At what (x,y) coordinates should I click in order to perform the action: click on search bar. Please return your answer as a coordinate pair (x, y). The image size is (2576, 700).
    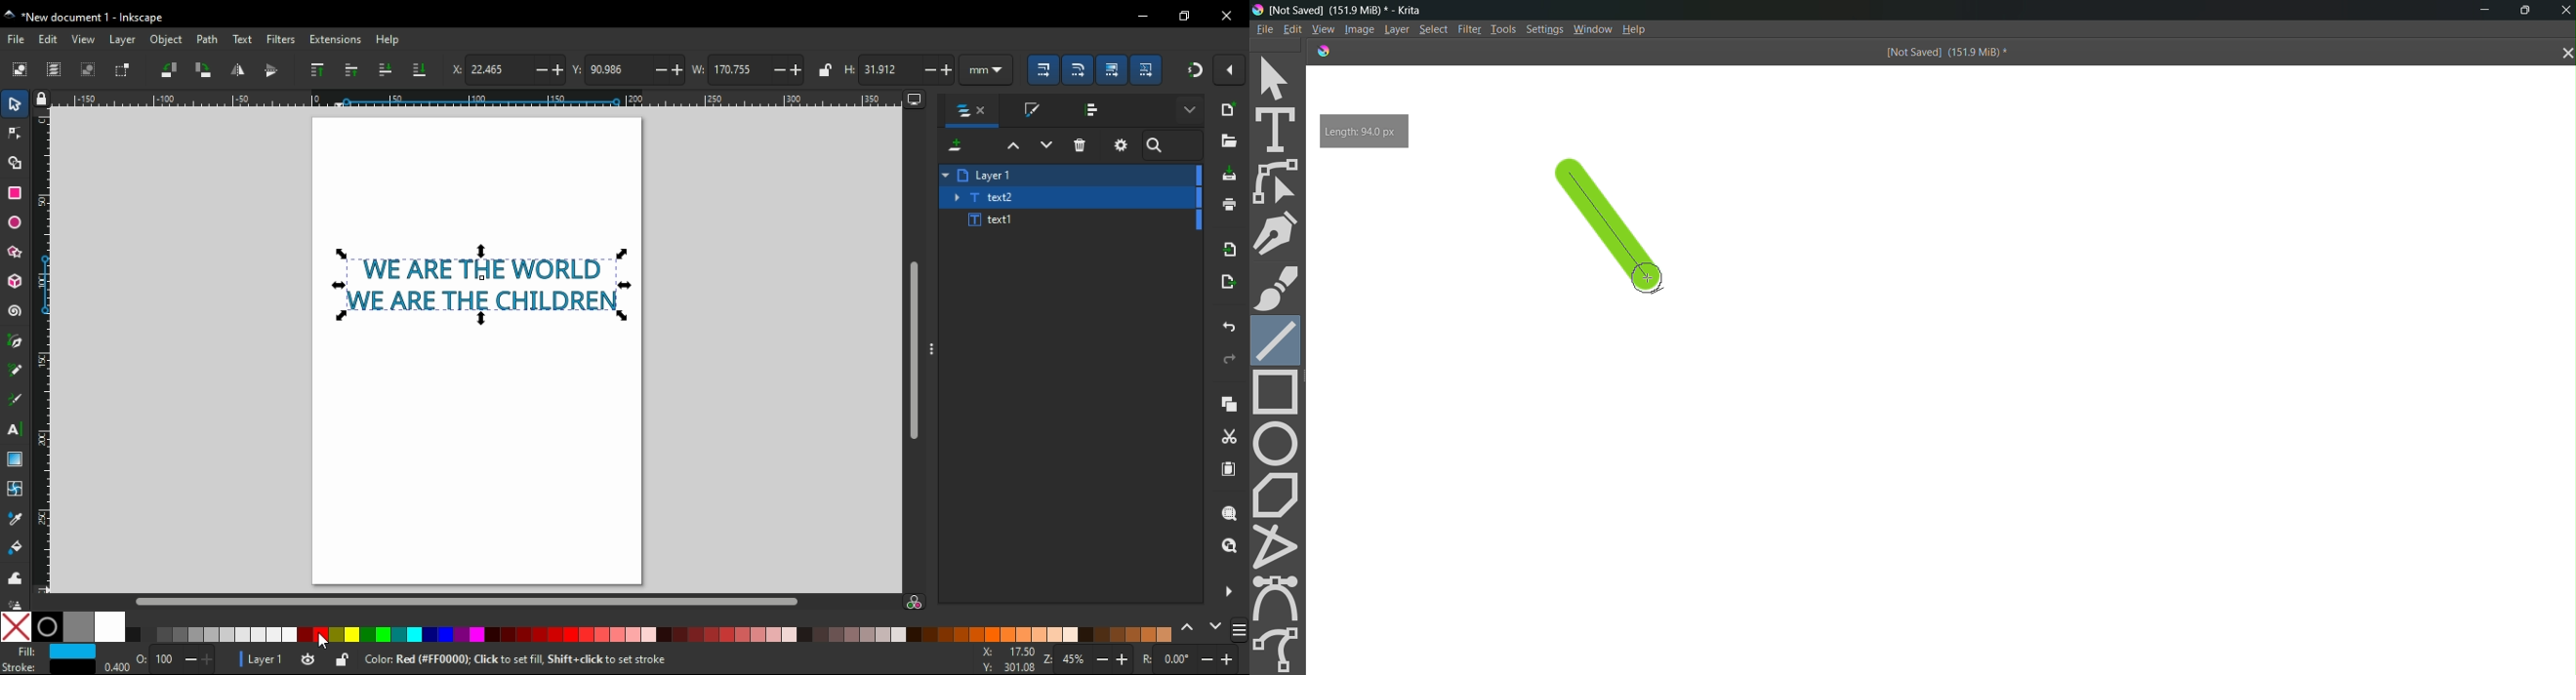
    Looking at the image, I should click on (1172, 145).